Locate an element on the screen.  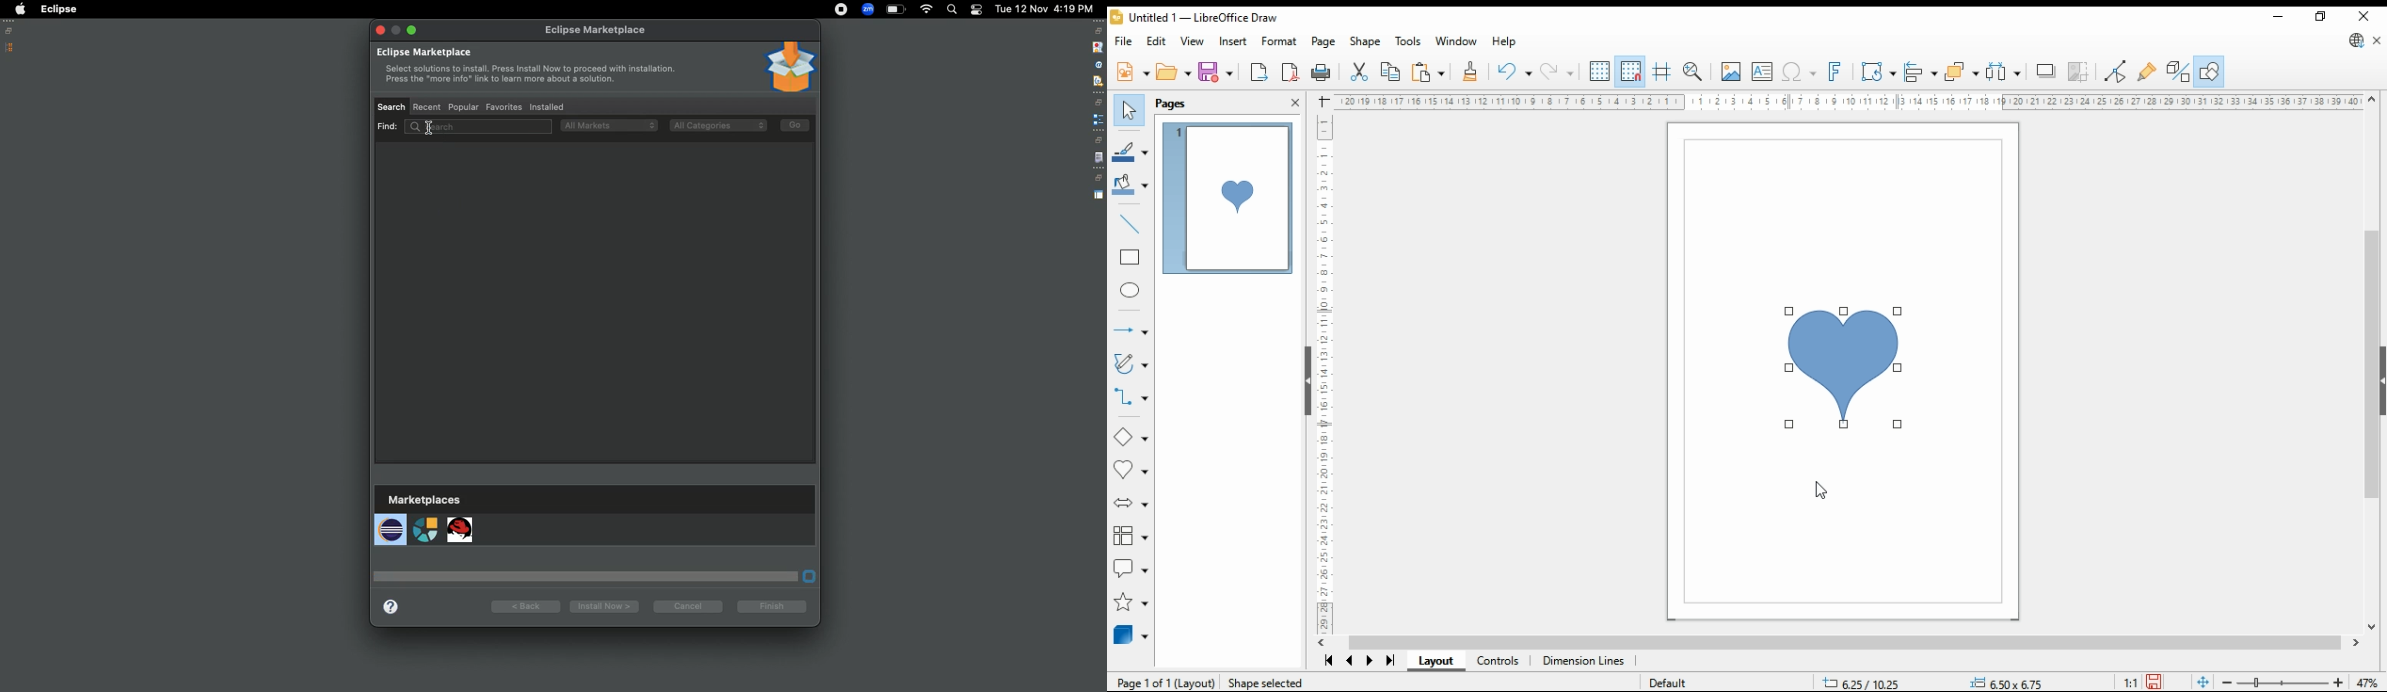
toggle point edit mode is located at coordinates (2117, 73).